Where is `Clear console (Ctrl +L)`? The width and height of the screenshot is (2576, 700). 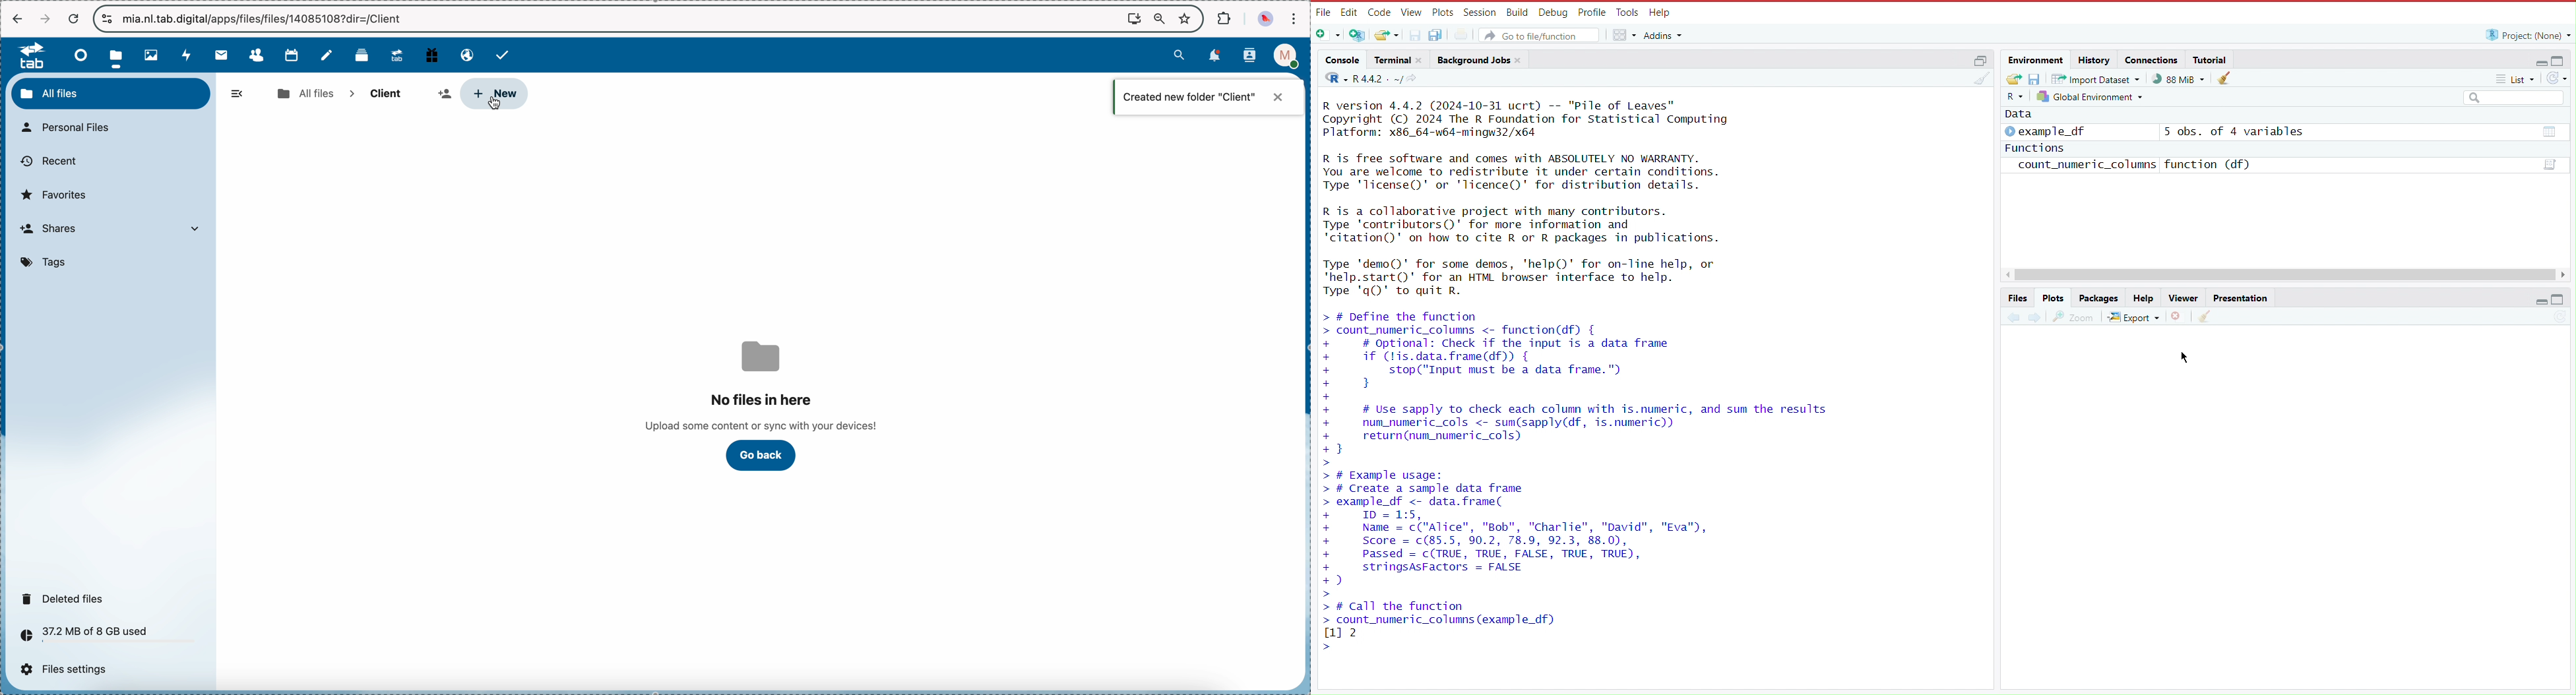 Clear console (Ctrl +L) is located at coordinates (2228, 78).